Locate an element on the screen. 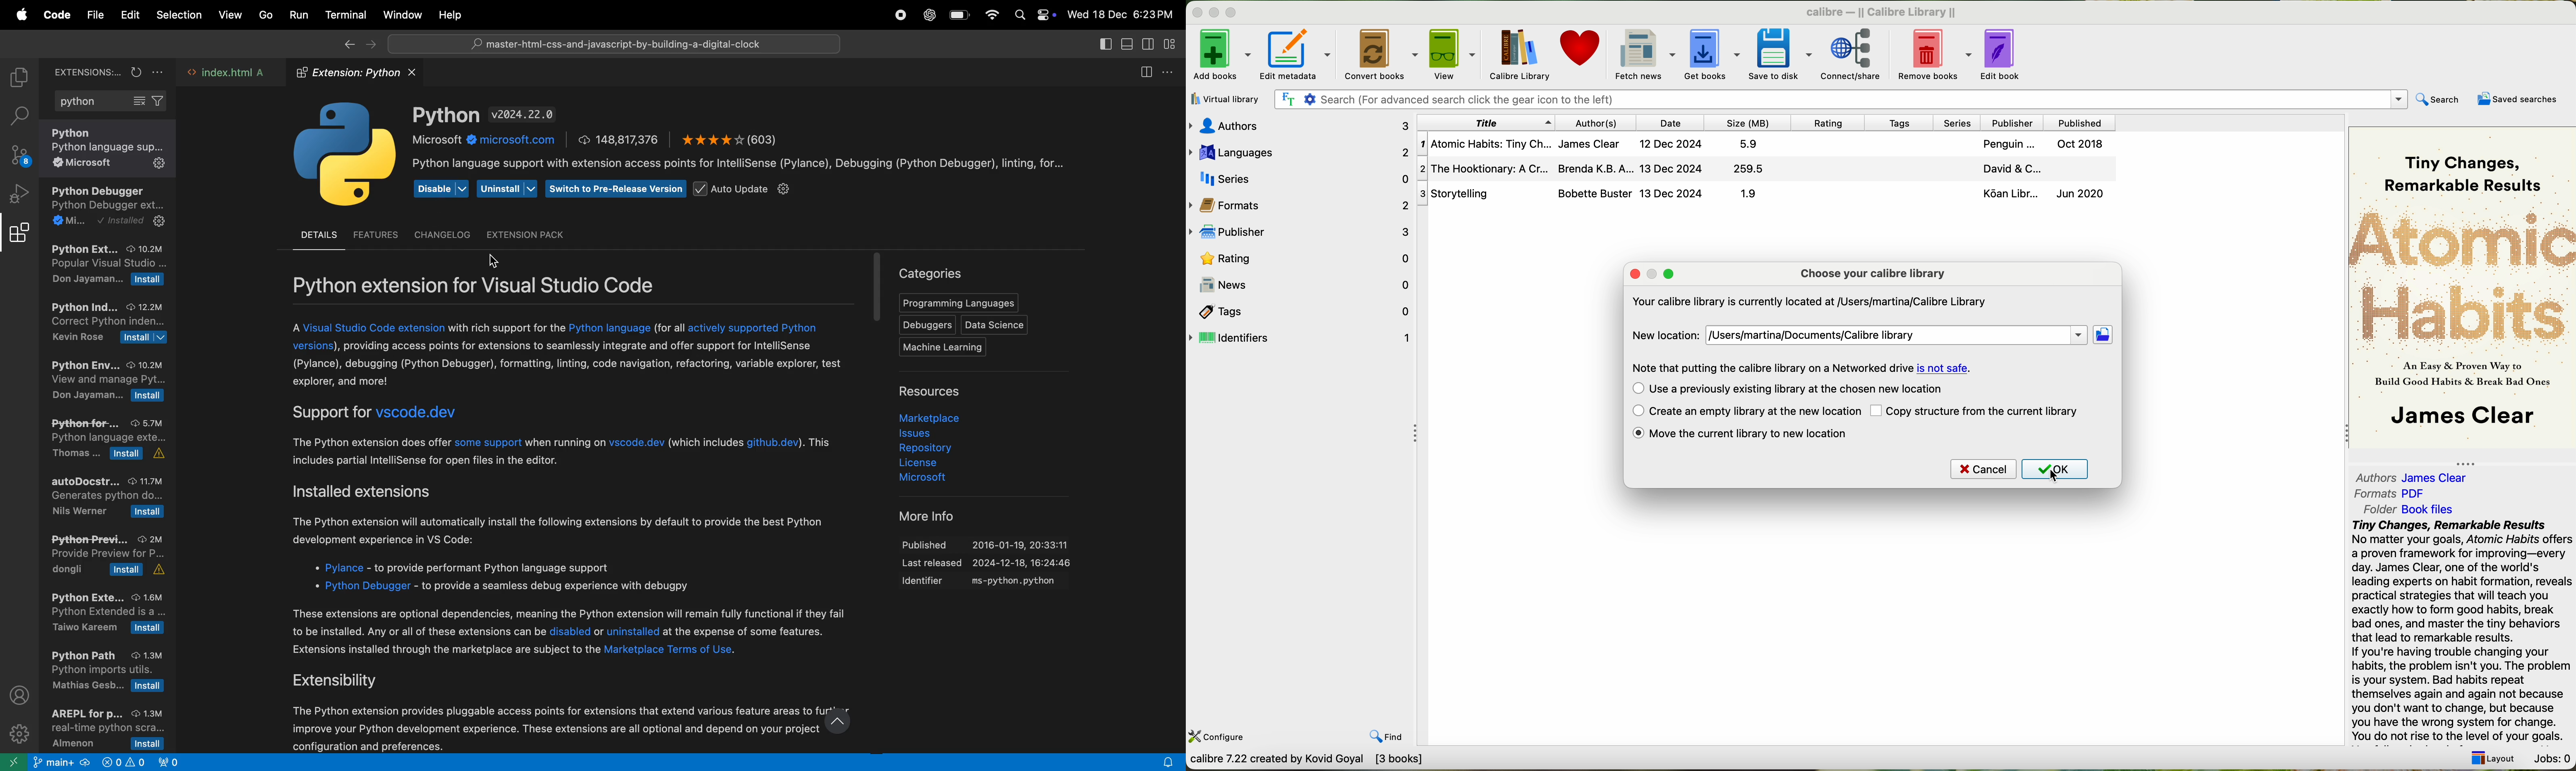 This screenshot has height=784, width=2576. series is located at coordinates (1961, 122).